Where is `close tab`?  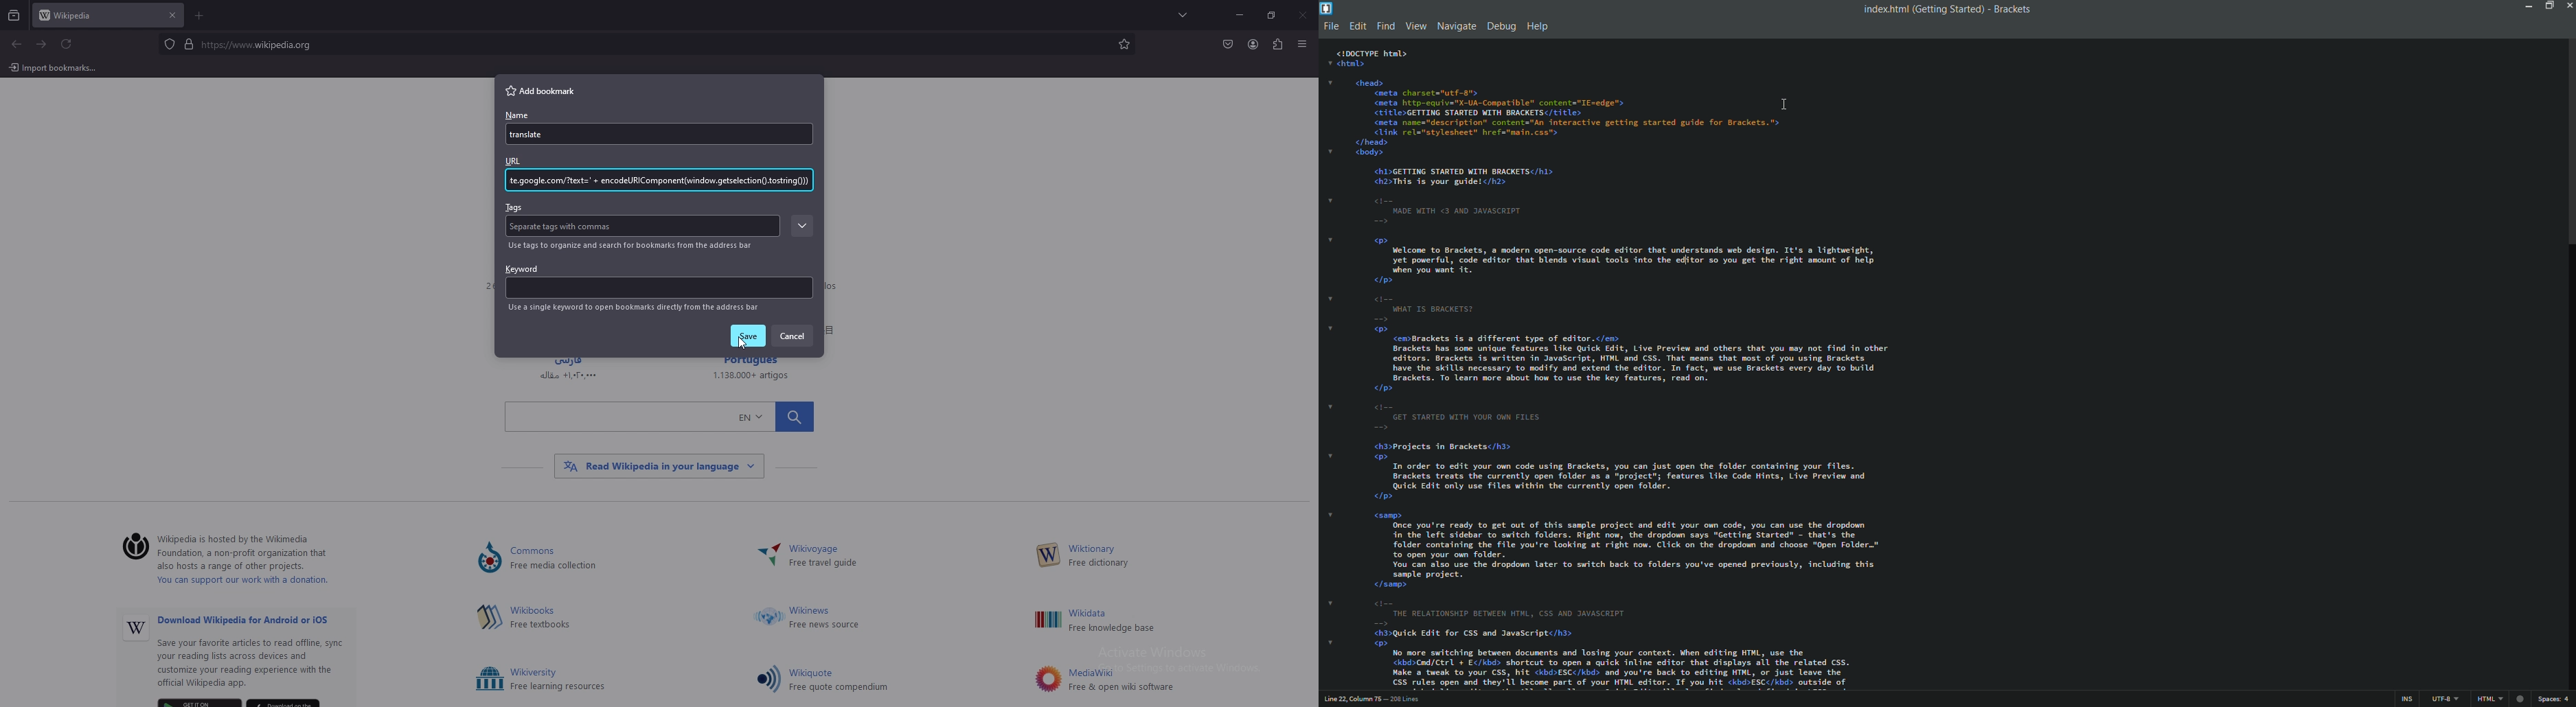 close tab is located at coordinates (172, 15).